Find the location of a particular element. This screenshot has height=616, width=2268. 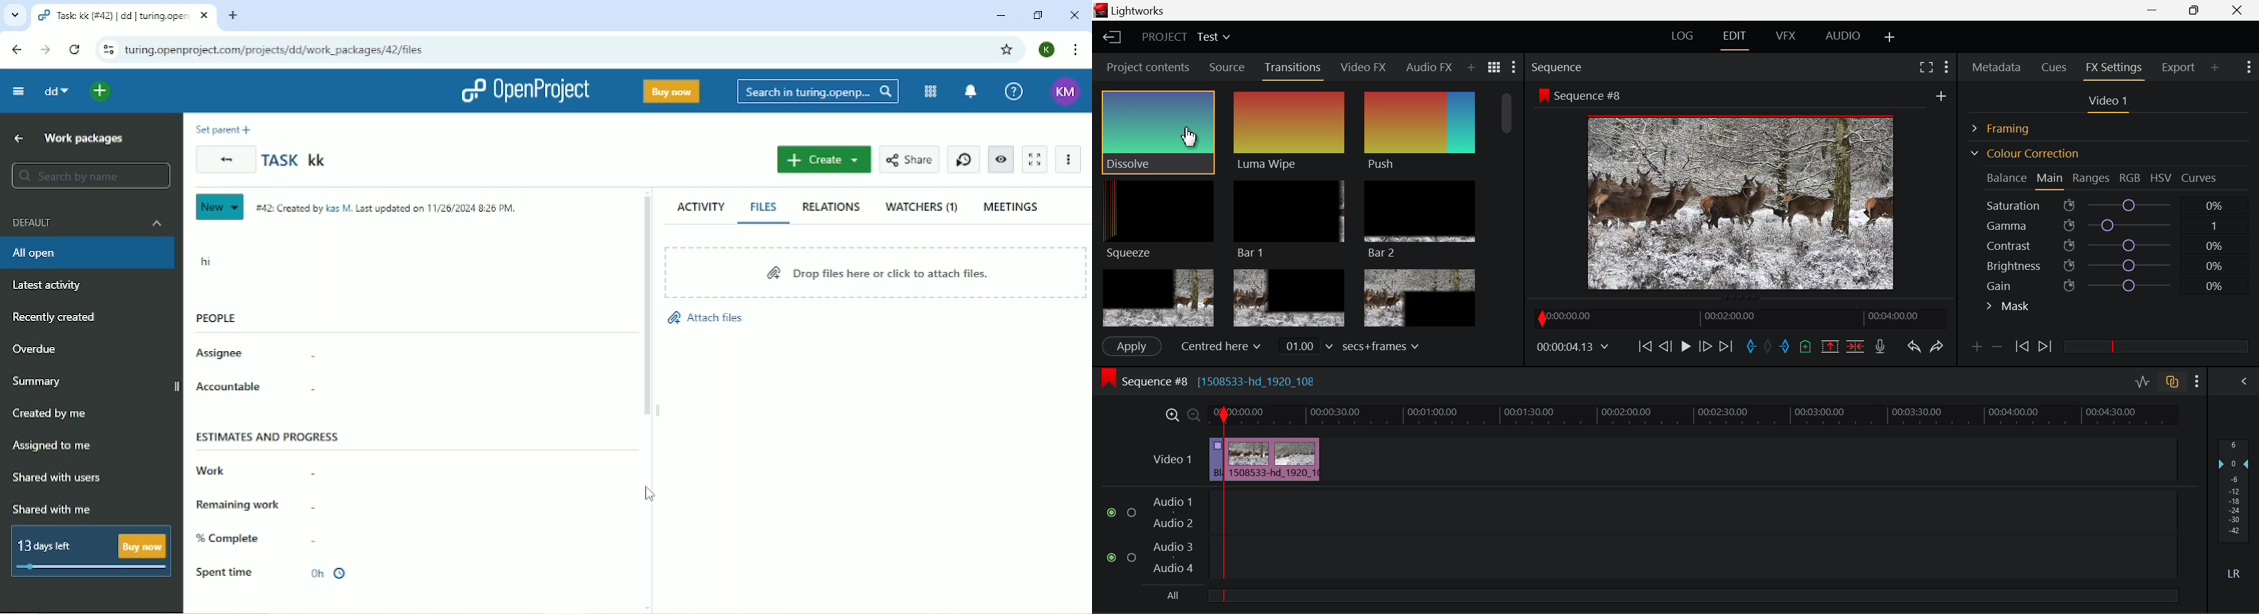

To End is located at coordinates (1726, 347).